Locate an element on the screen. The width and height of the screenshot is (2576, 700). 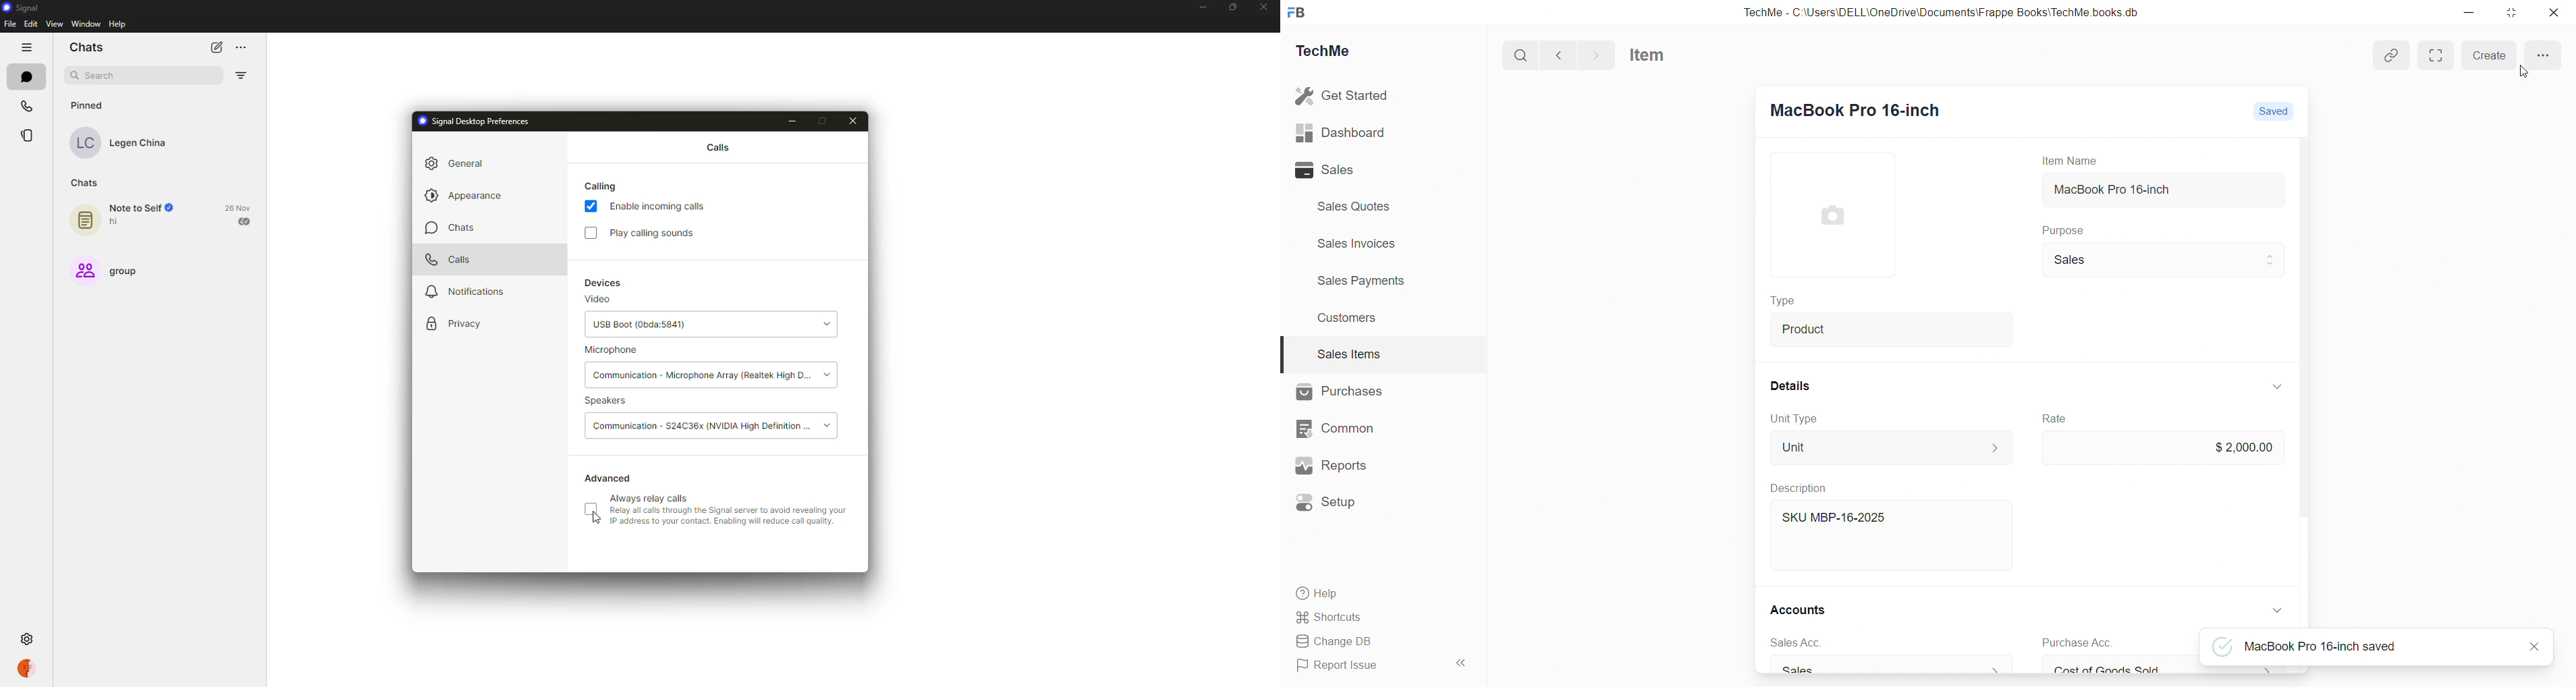
calls is located at coordinates (25, 105).